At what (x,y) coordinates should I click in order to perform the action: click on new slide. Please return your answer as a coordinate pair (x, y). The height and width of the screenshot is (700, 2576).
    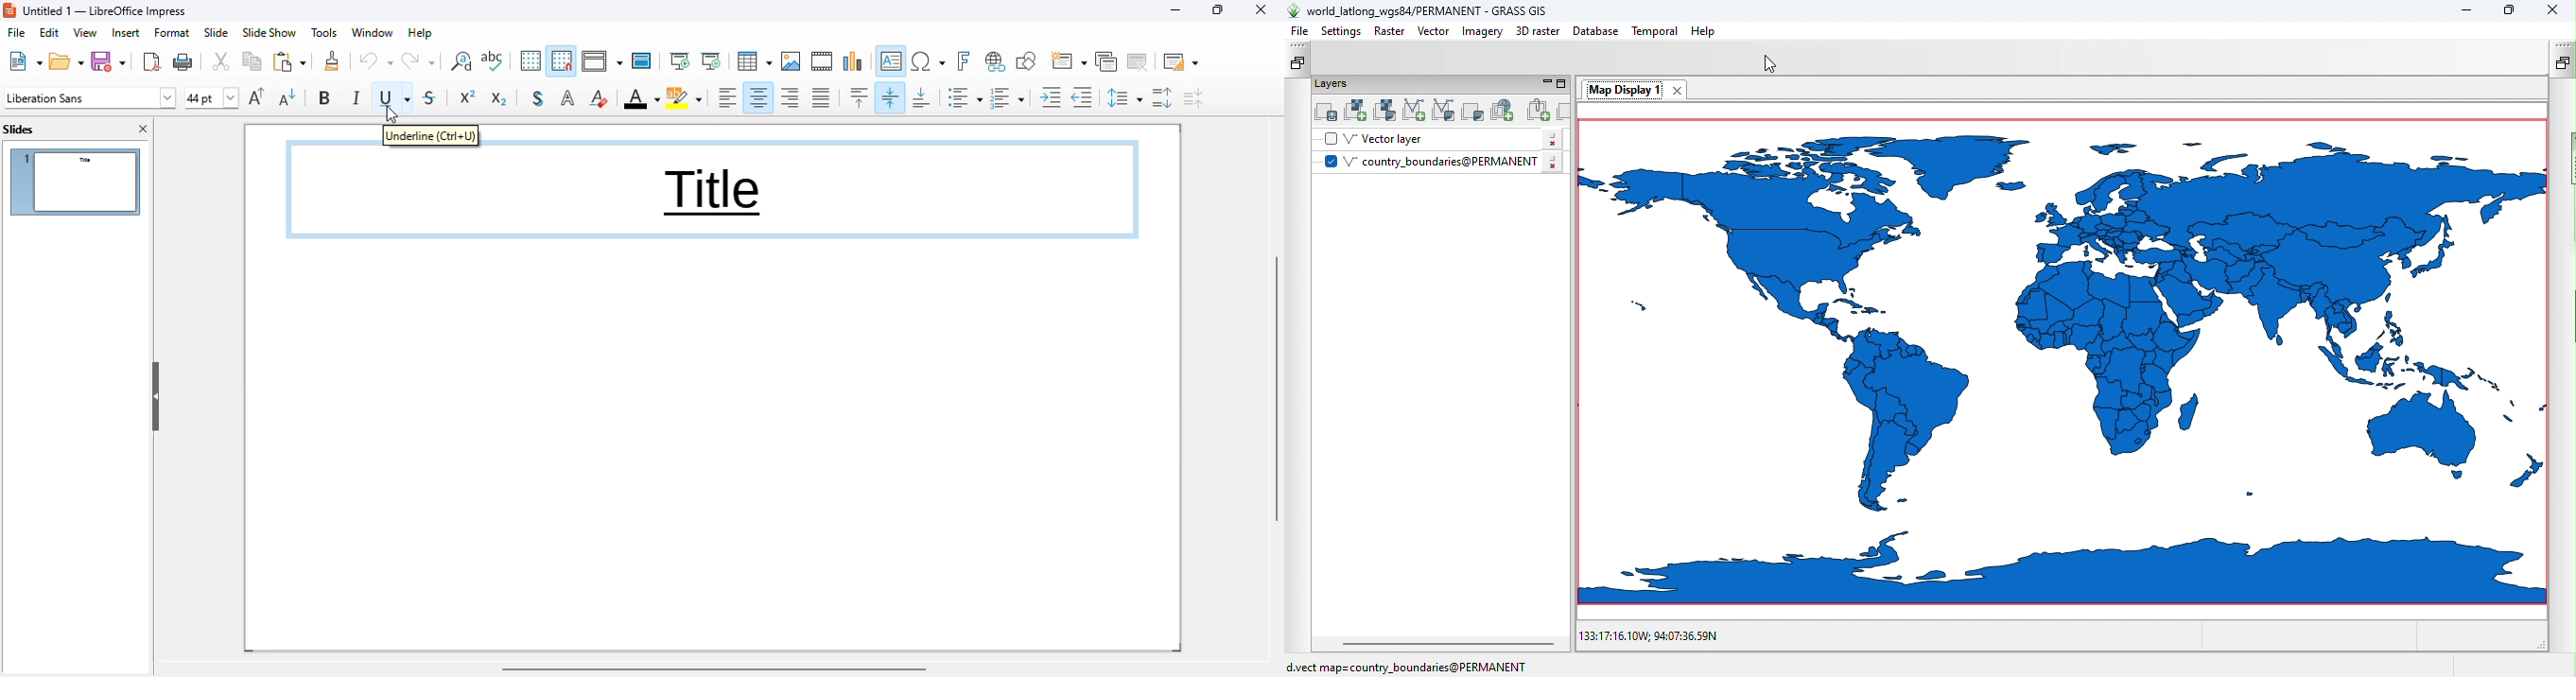
    Looking at the image, I should click on (1068, 61).